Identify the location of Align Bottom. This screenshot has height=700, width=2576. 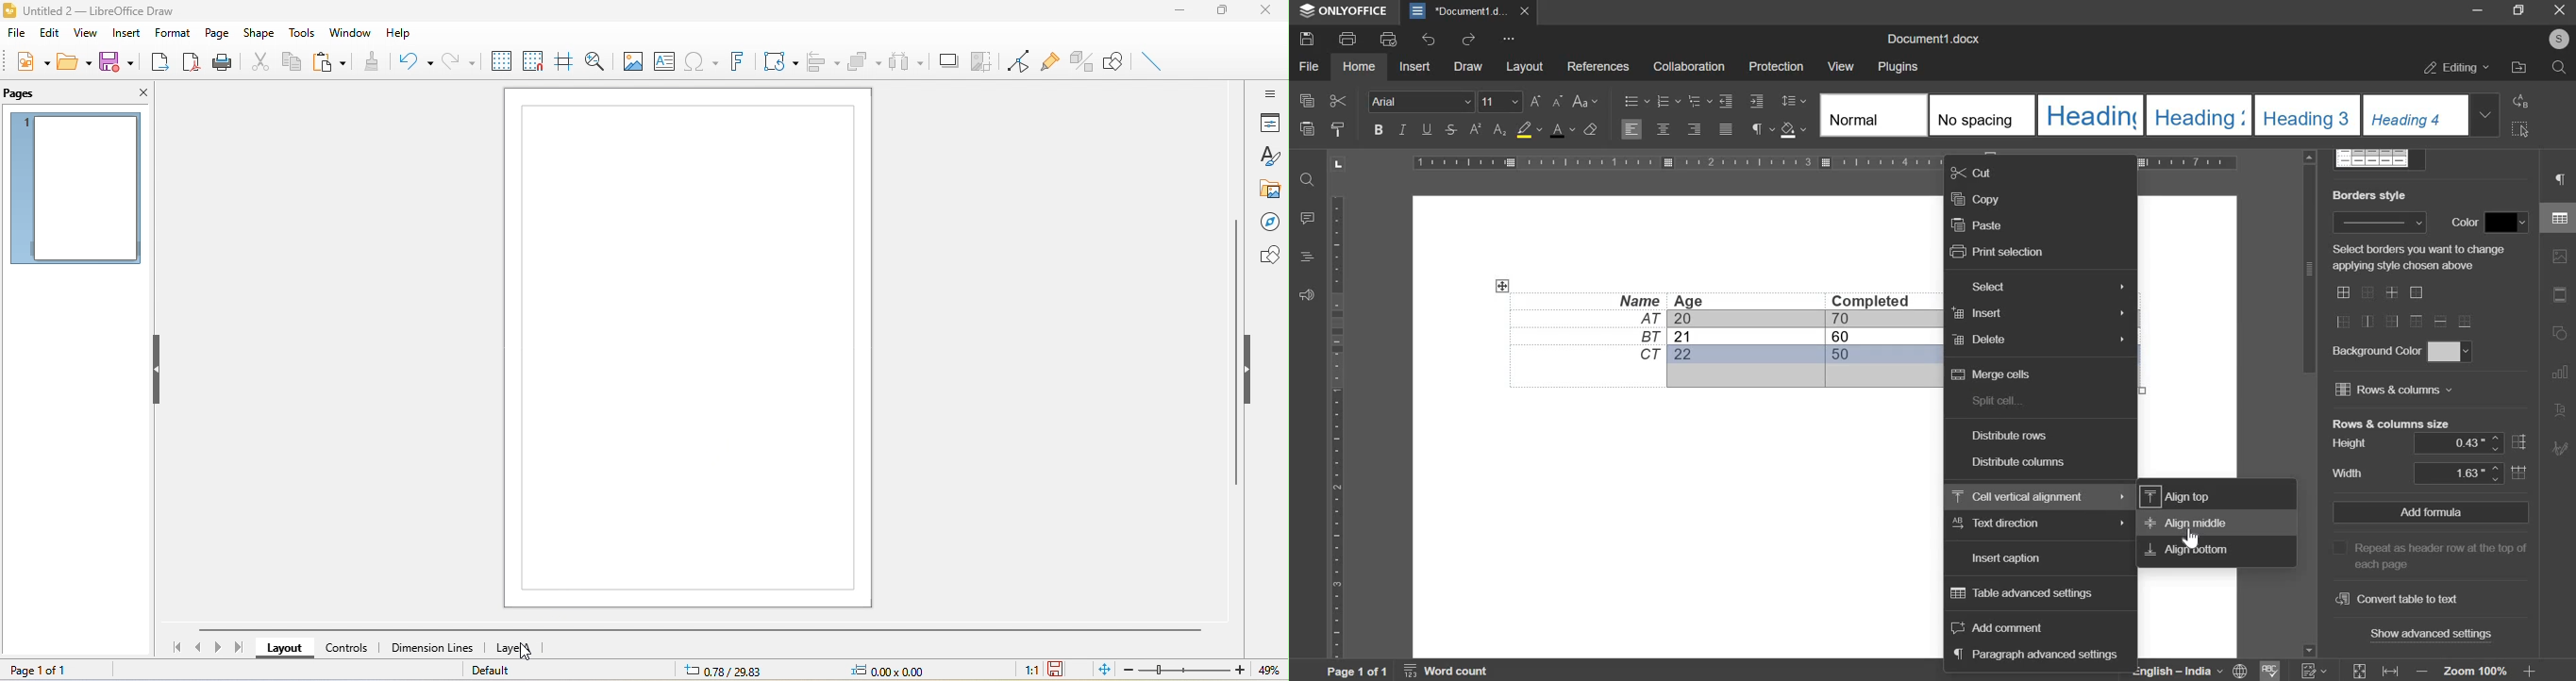
(2211, 553).